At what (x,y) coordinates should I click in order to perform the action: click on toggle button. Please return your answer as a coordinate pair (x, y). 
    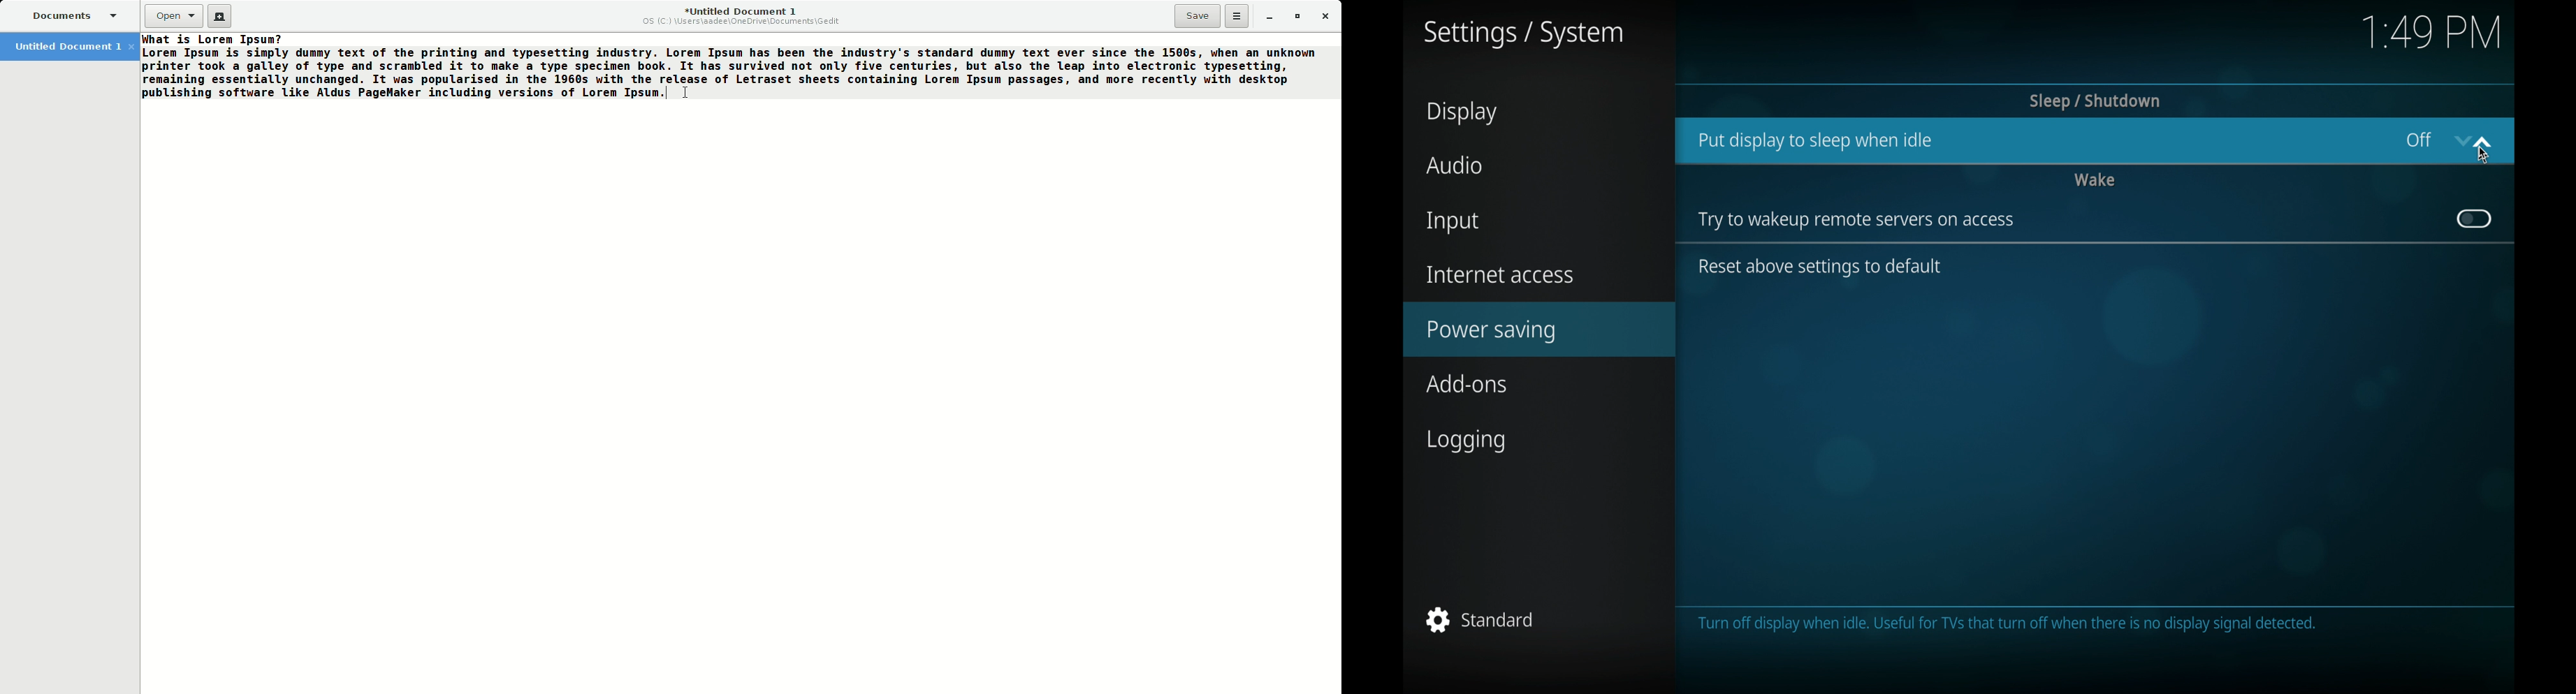
    Looking at the image, I should click on (2473, 218).